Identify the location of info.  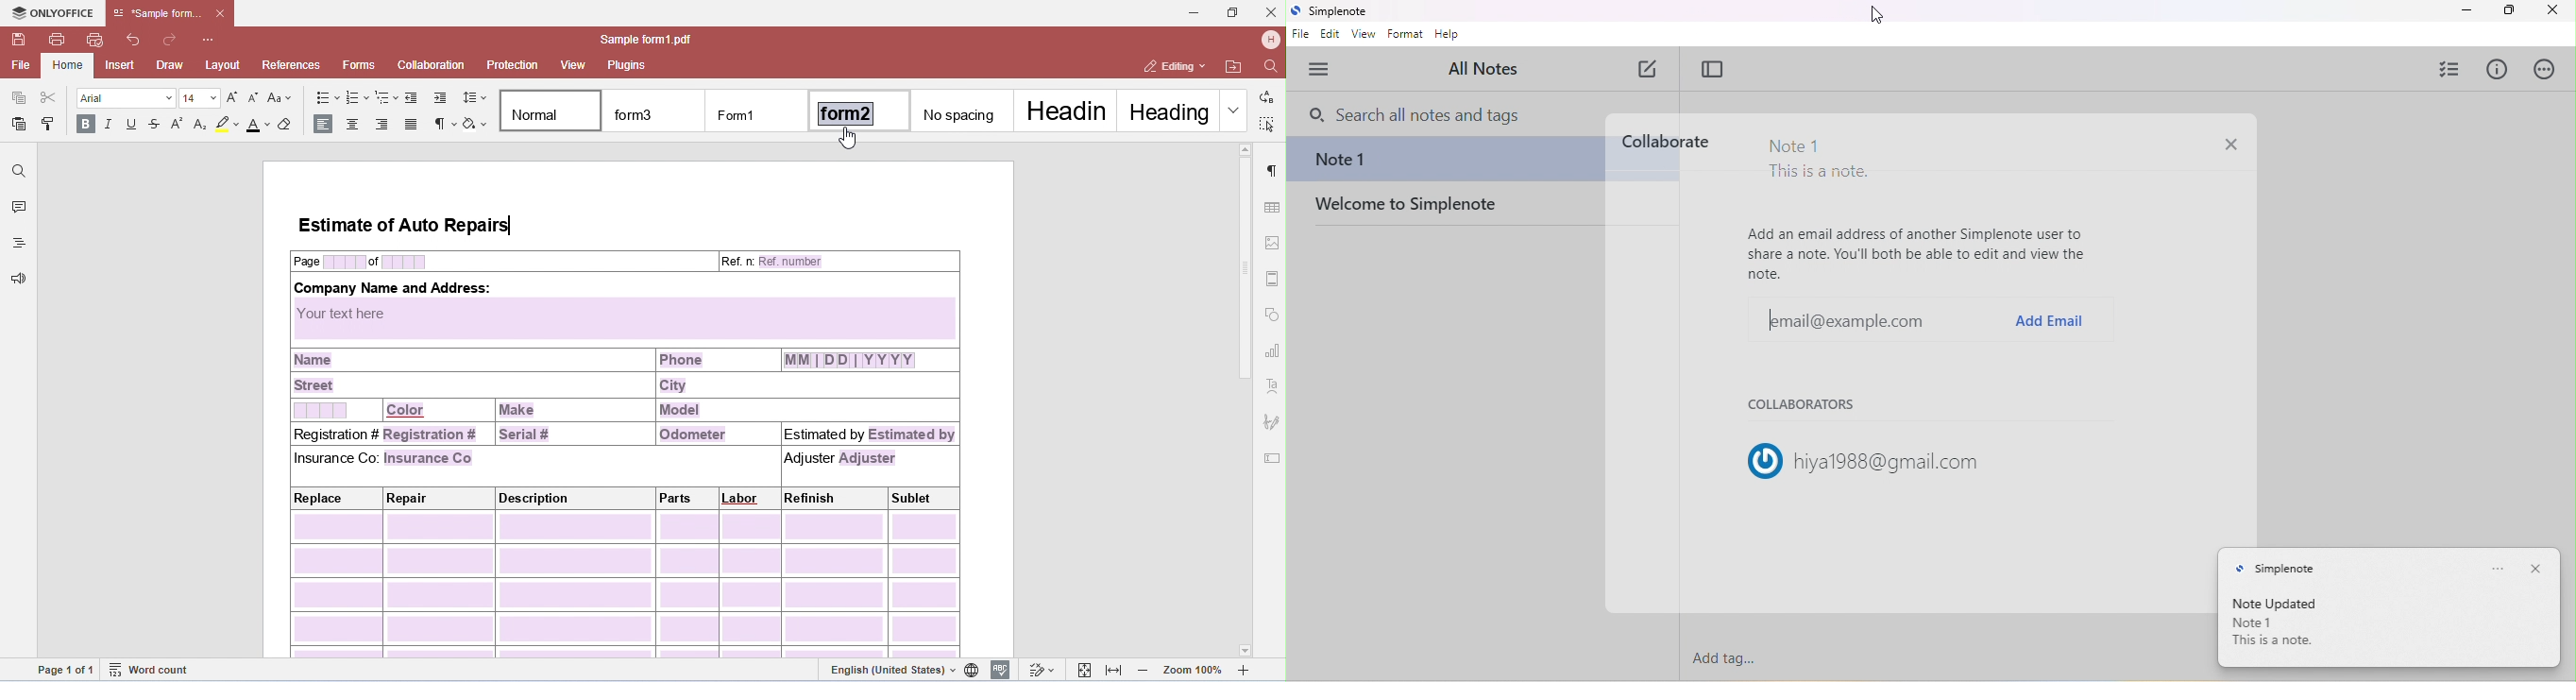
(2496, 69).